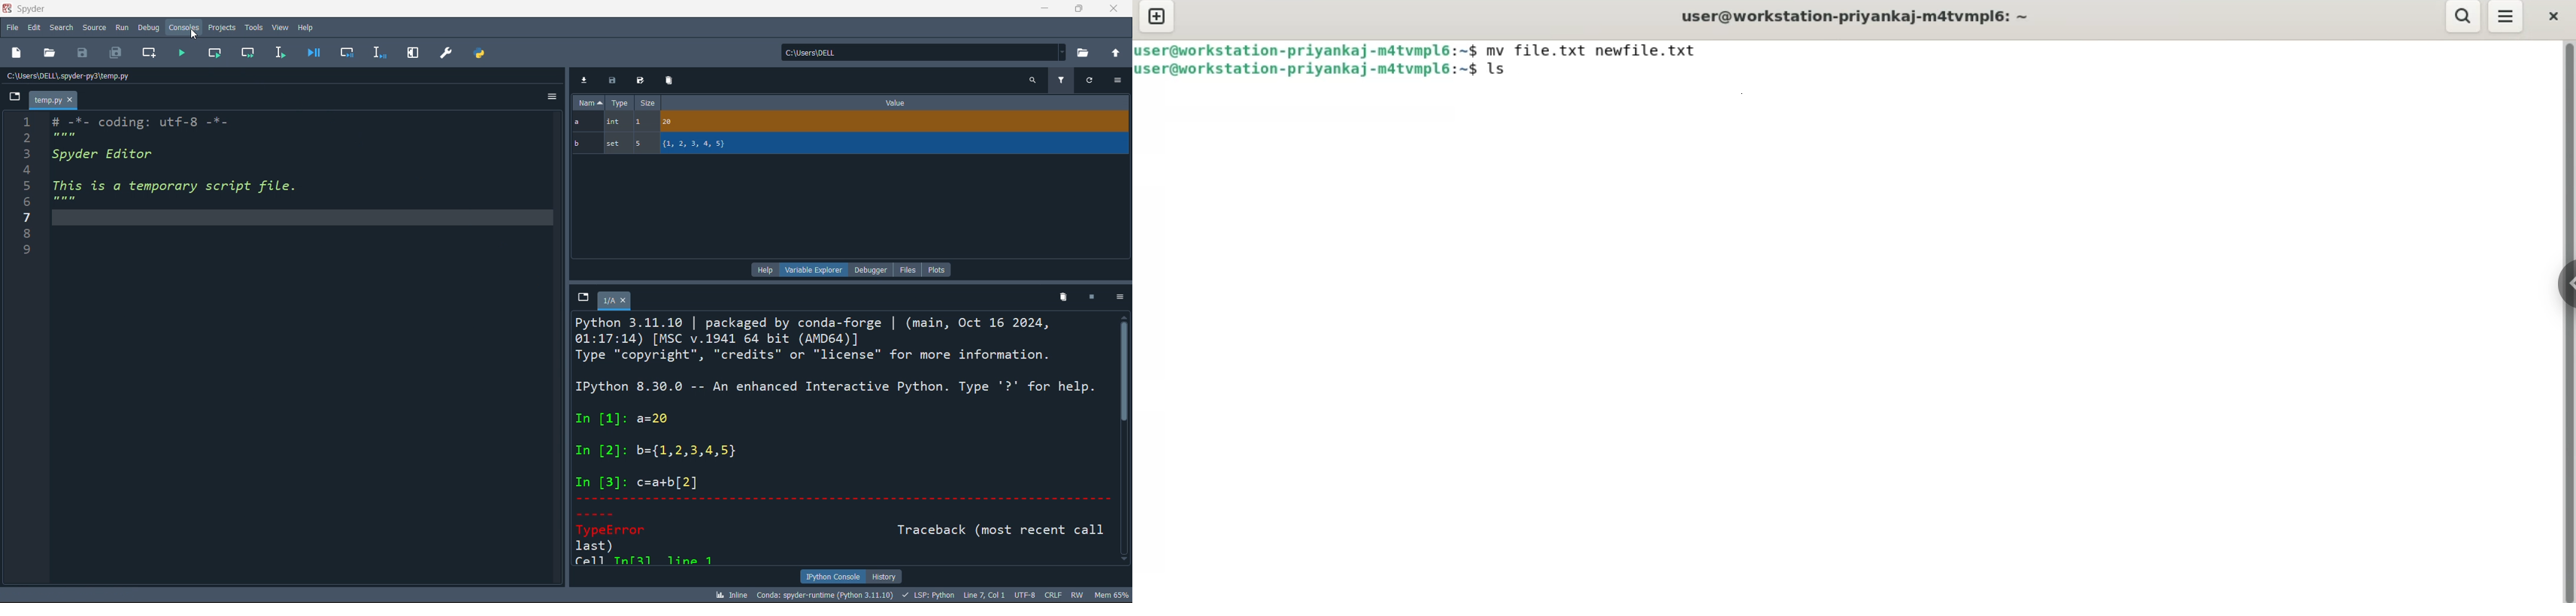  I want to click on Projects, so click(224, 28).